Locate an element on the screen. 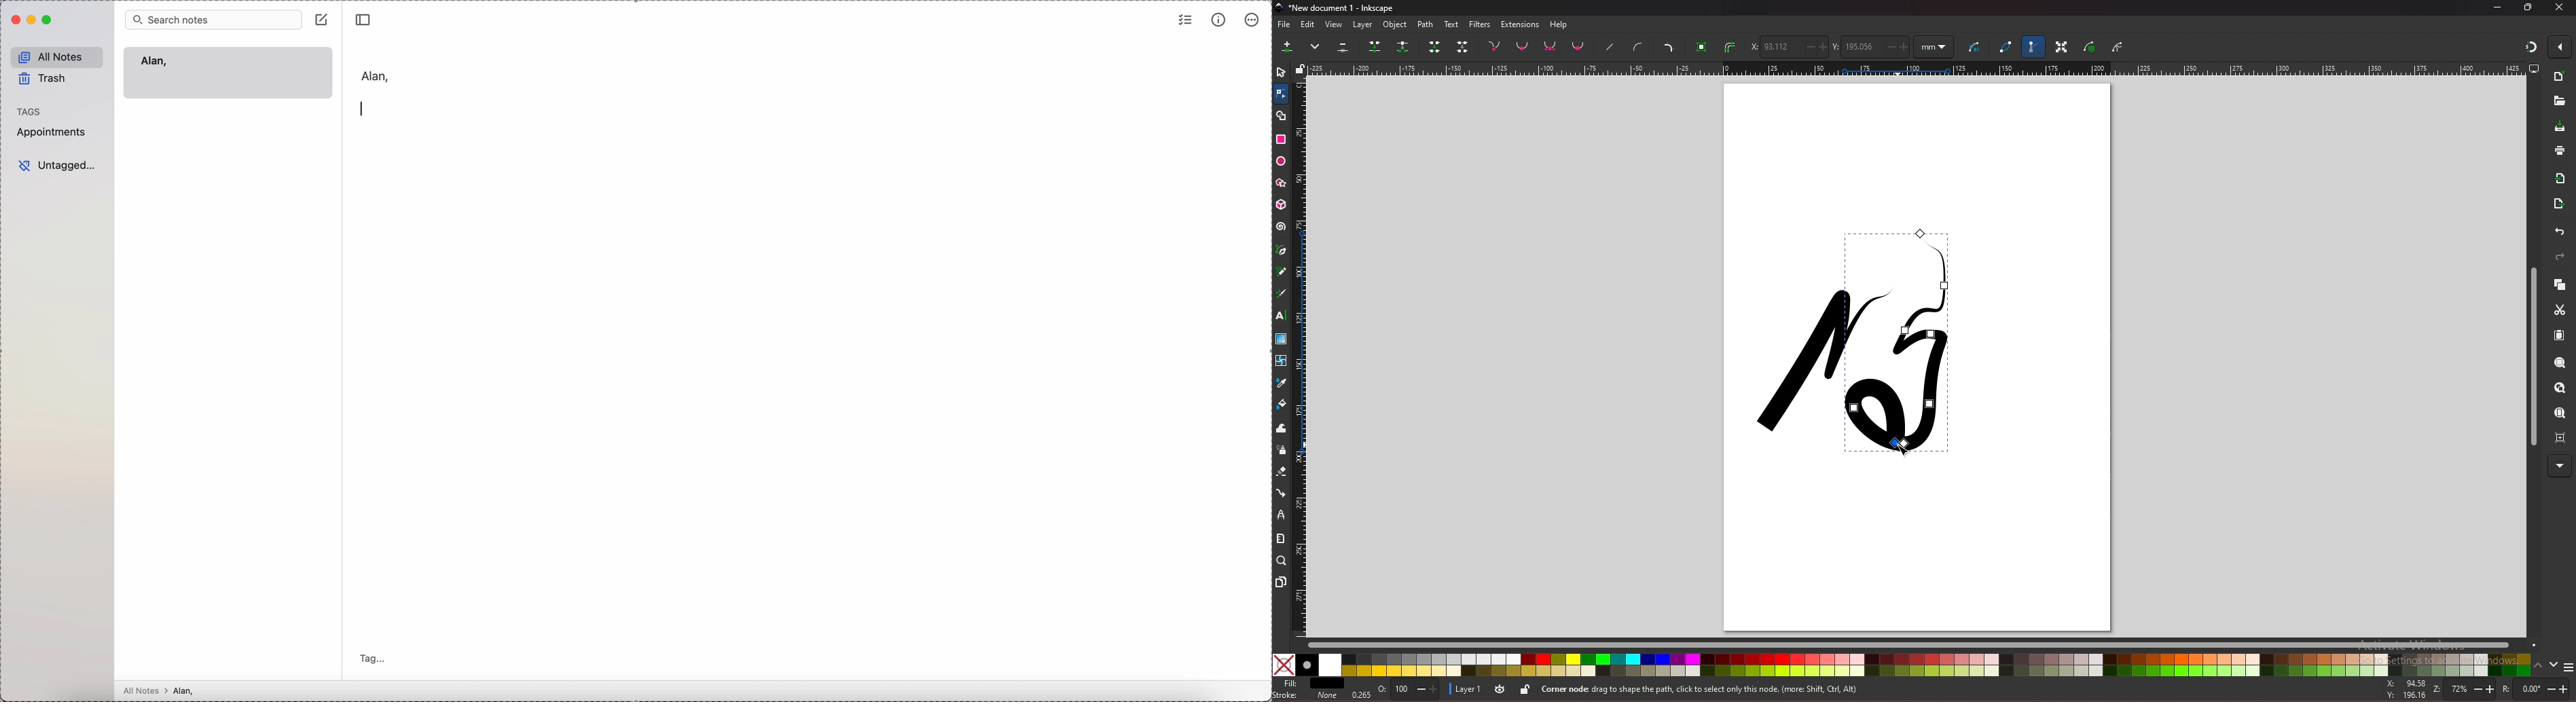  down is located at coordinates (2555, 665).